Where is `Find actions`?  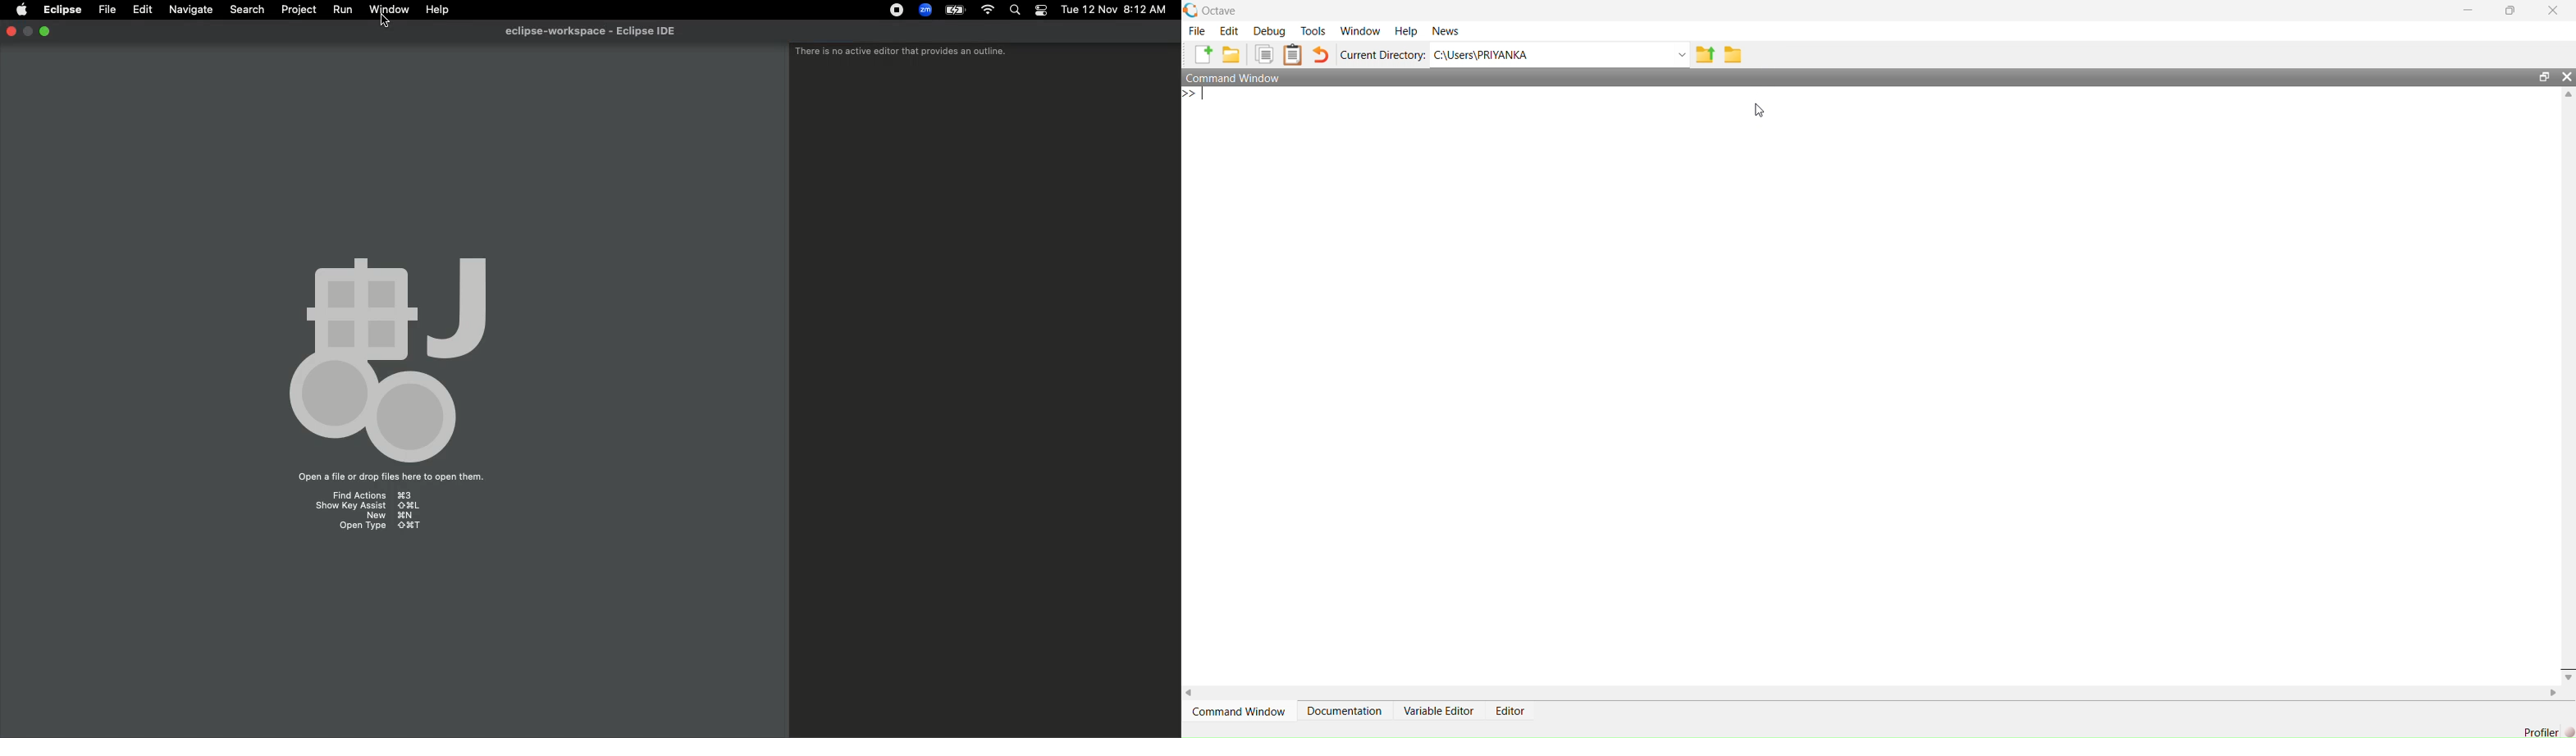 Find actions is located at coordinates (370, 494).